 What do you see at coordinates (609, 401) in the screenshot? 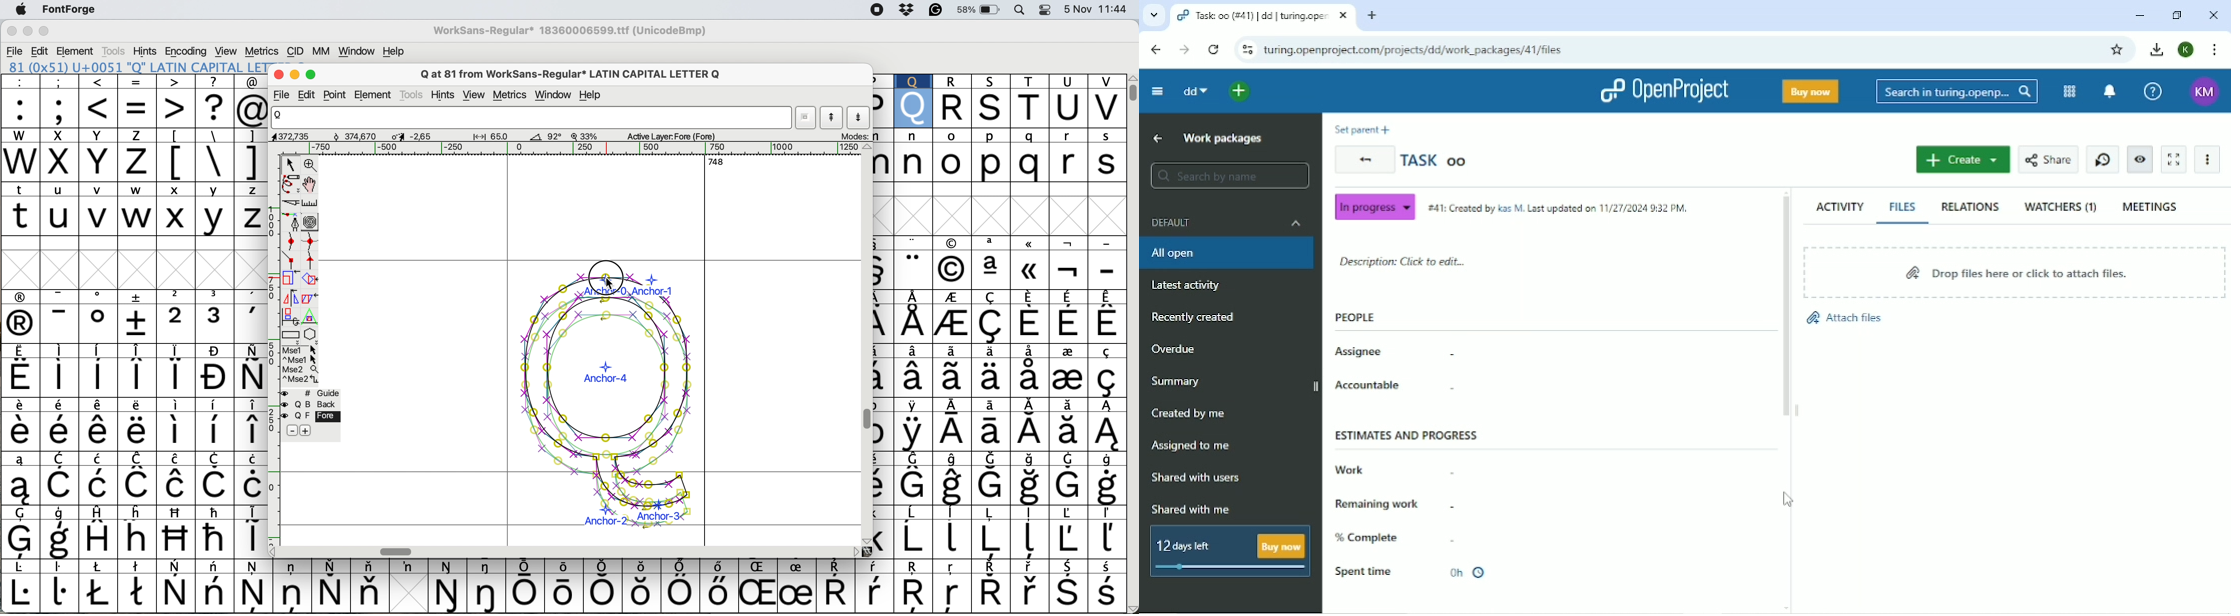
I see `adjust bearings of glyph` at bounding box center [609, 401].